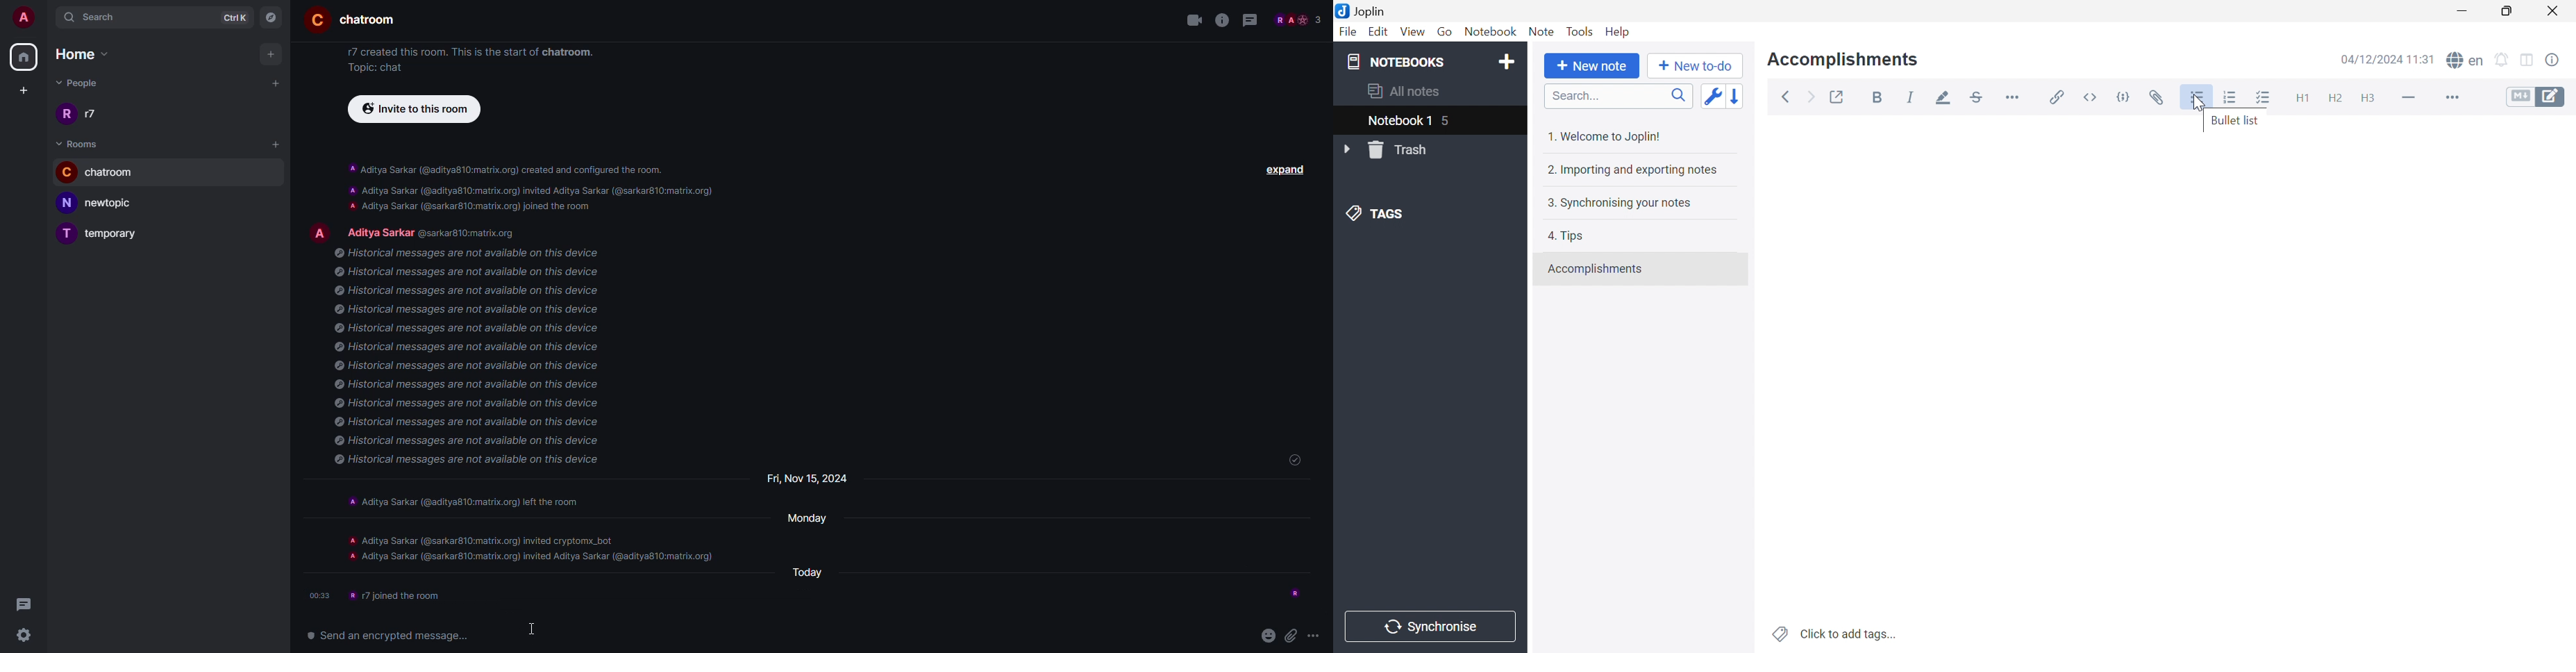 The image size is (2576, 672). What do you see at coordinates (2054, 97) in the screenshot?
I see `Insert / edit code` at bounding box center [2054, 97].